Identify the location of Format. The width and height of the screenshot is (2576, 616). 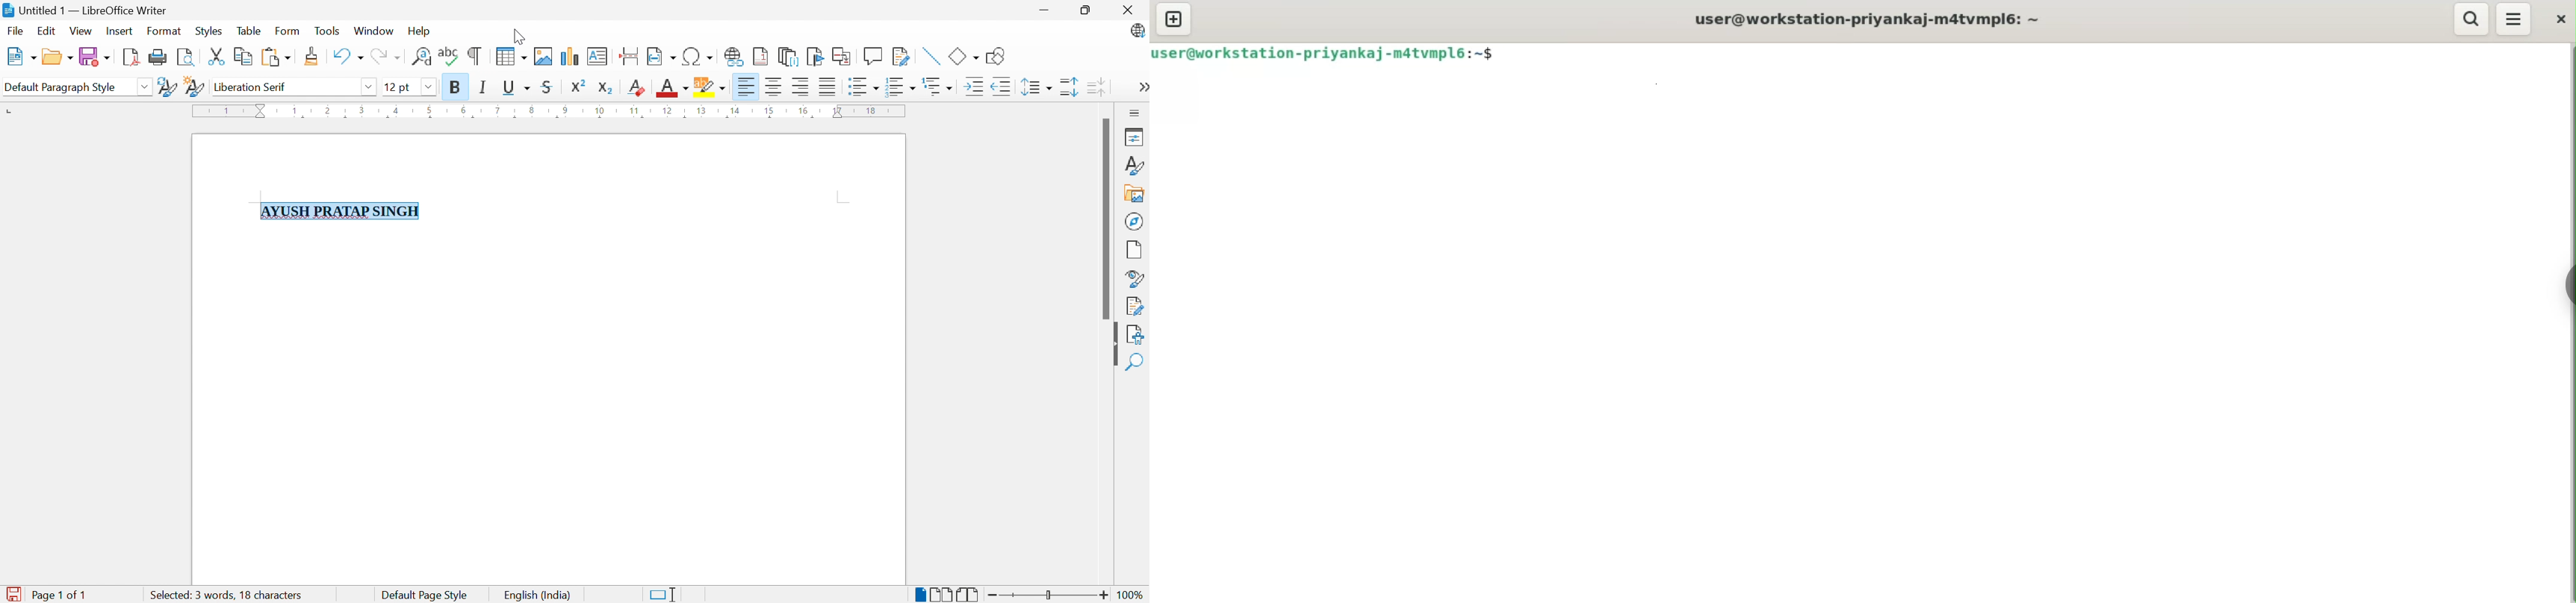
(163, 31).